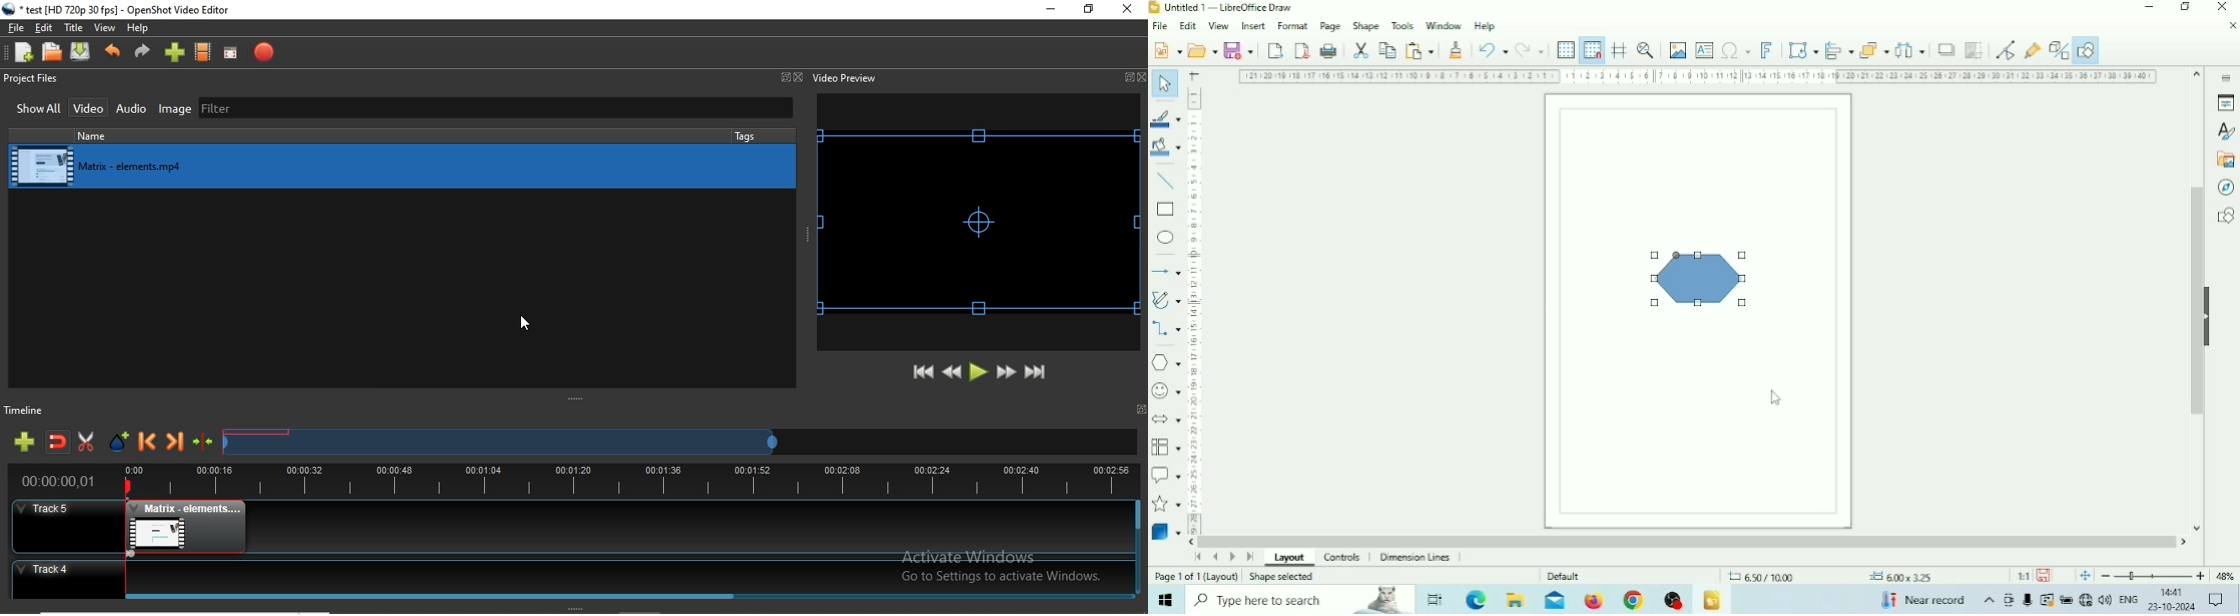 The width and height of the screenshot is (2240, 616). I want to click on Windows, so click(1166, 599).